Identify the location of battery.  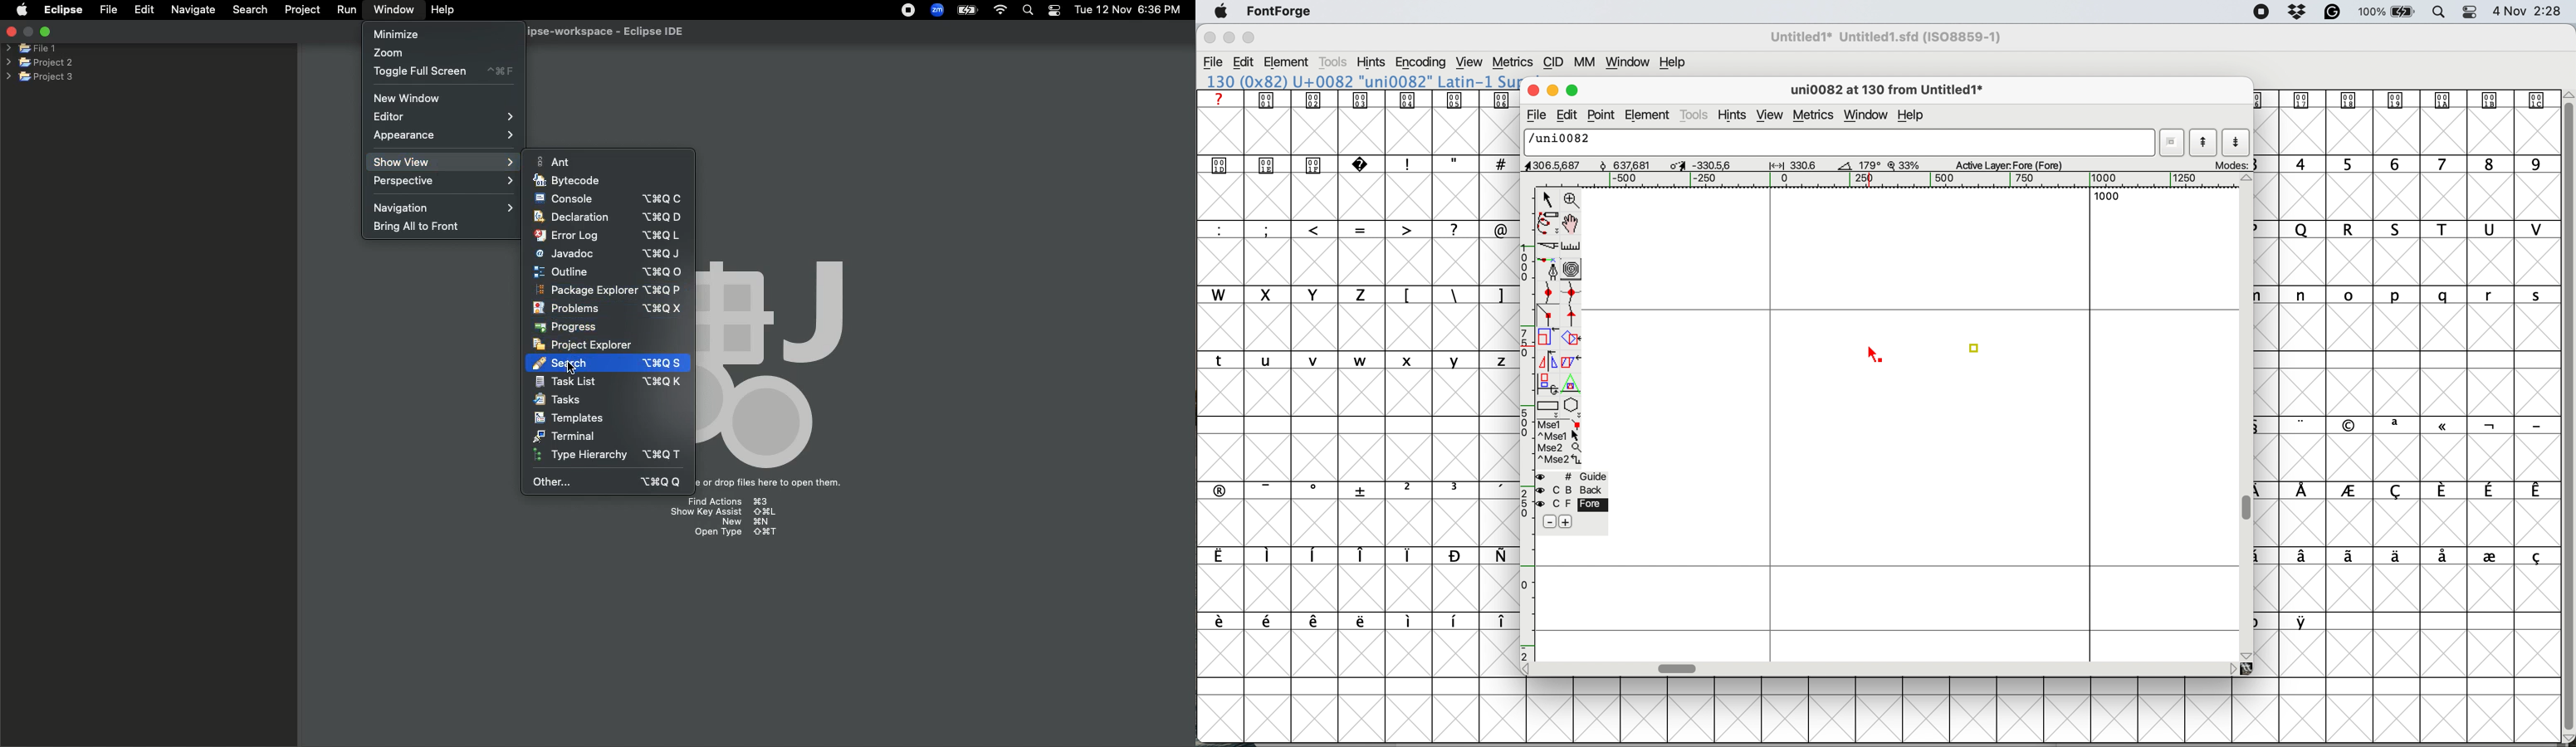
(2386, 12).